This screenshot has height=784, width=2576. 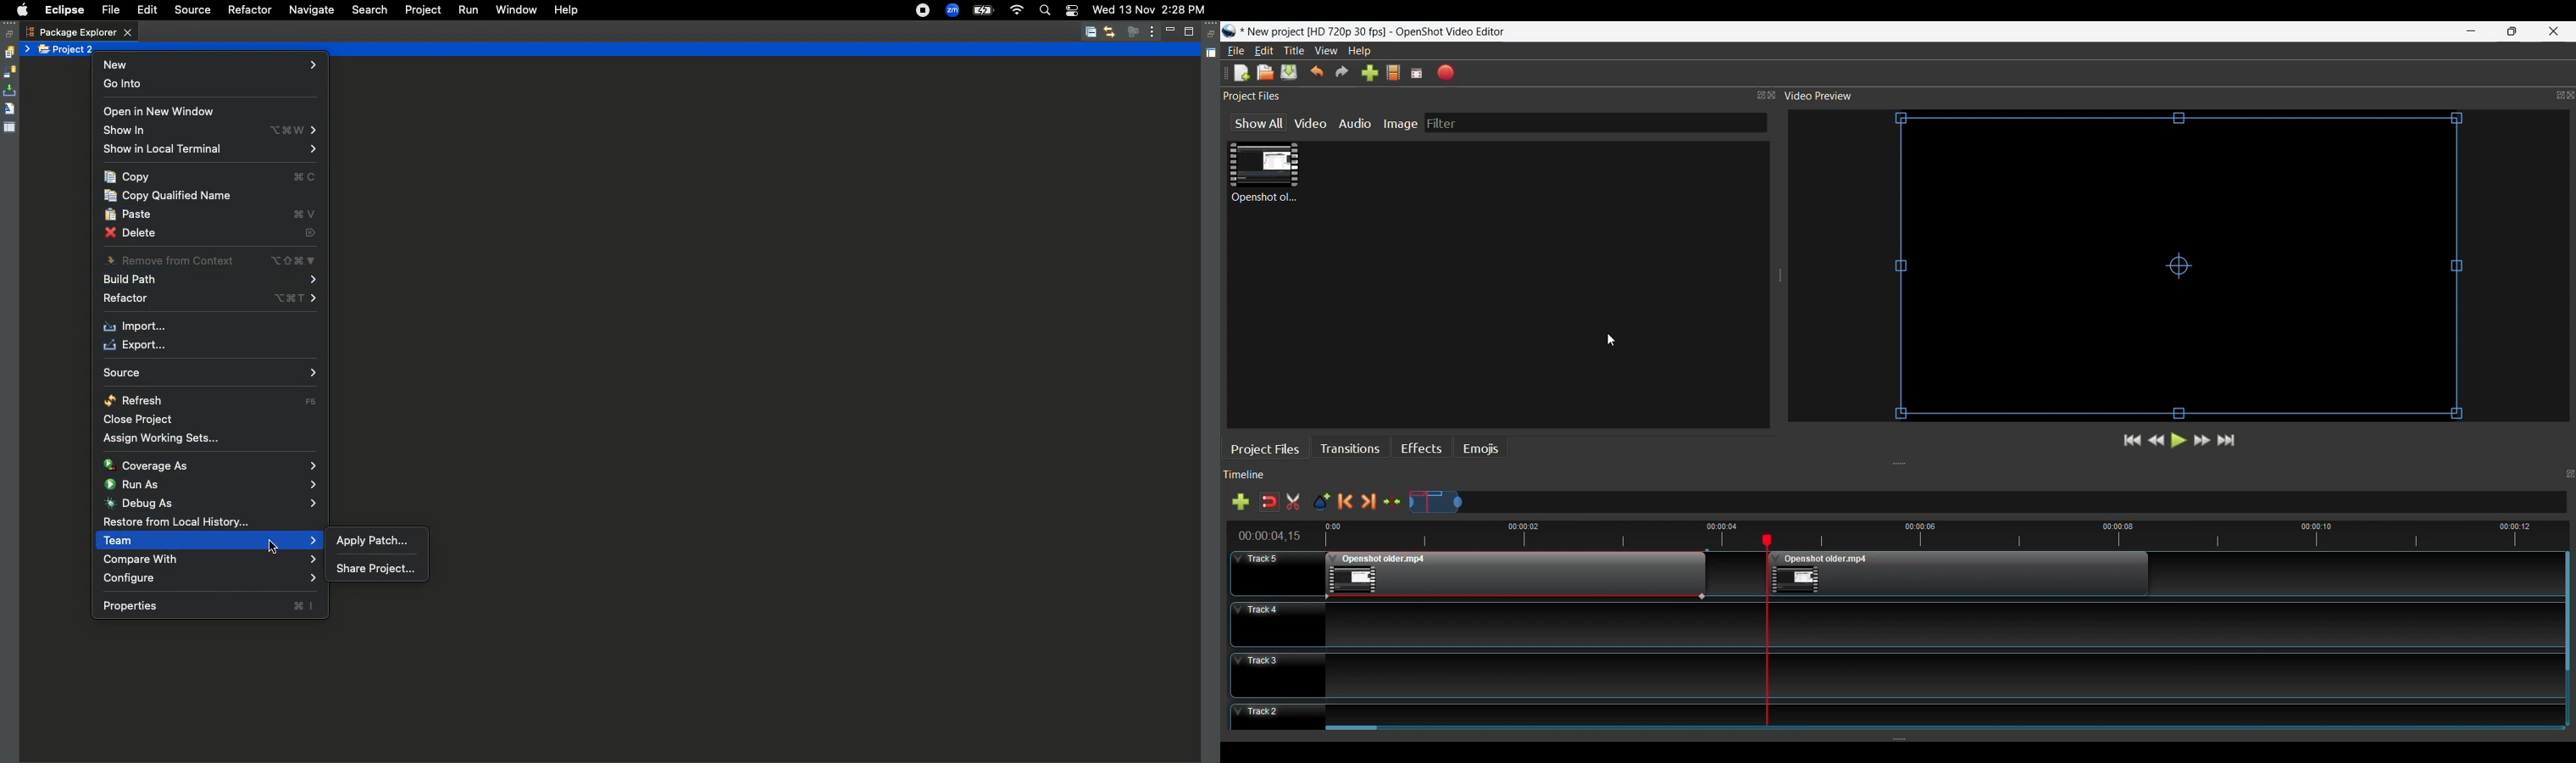 What do you see at coordinates (1290, 74) in the screenshot?
I see `Save File` at bounding box center [1290, 74].